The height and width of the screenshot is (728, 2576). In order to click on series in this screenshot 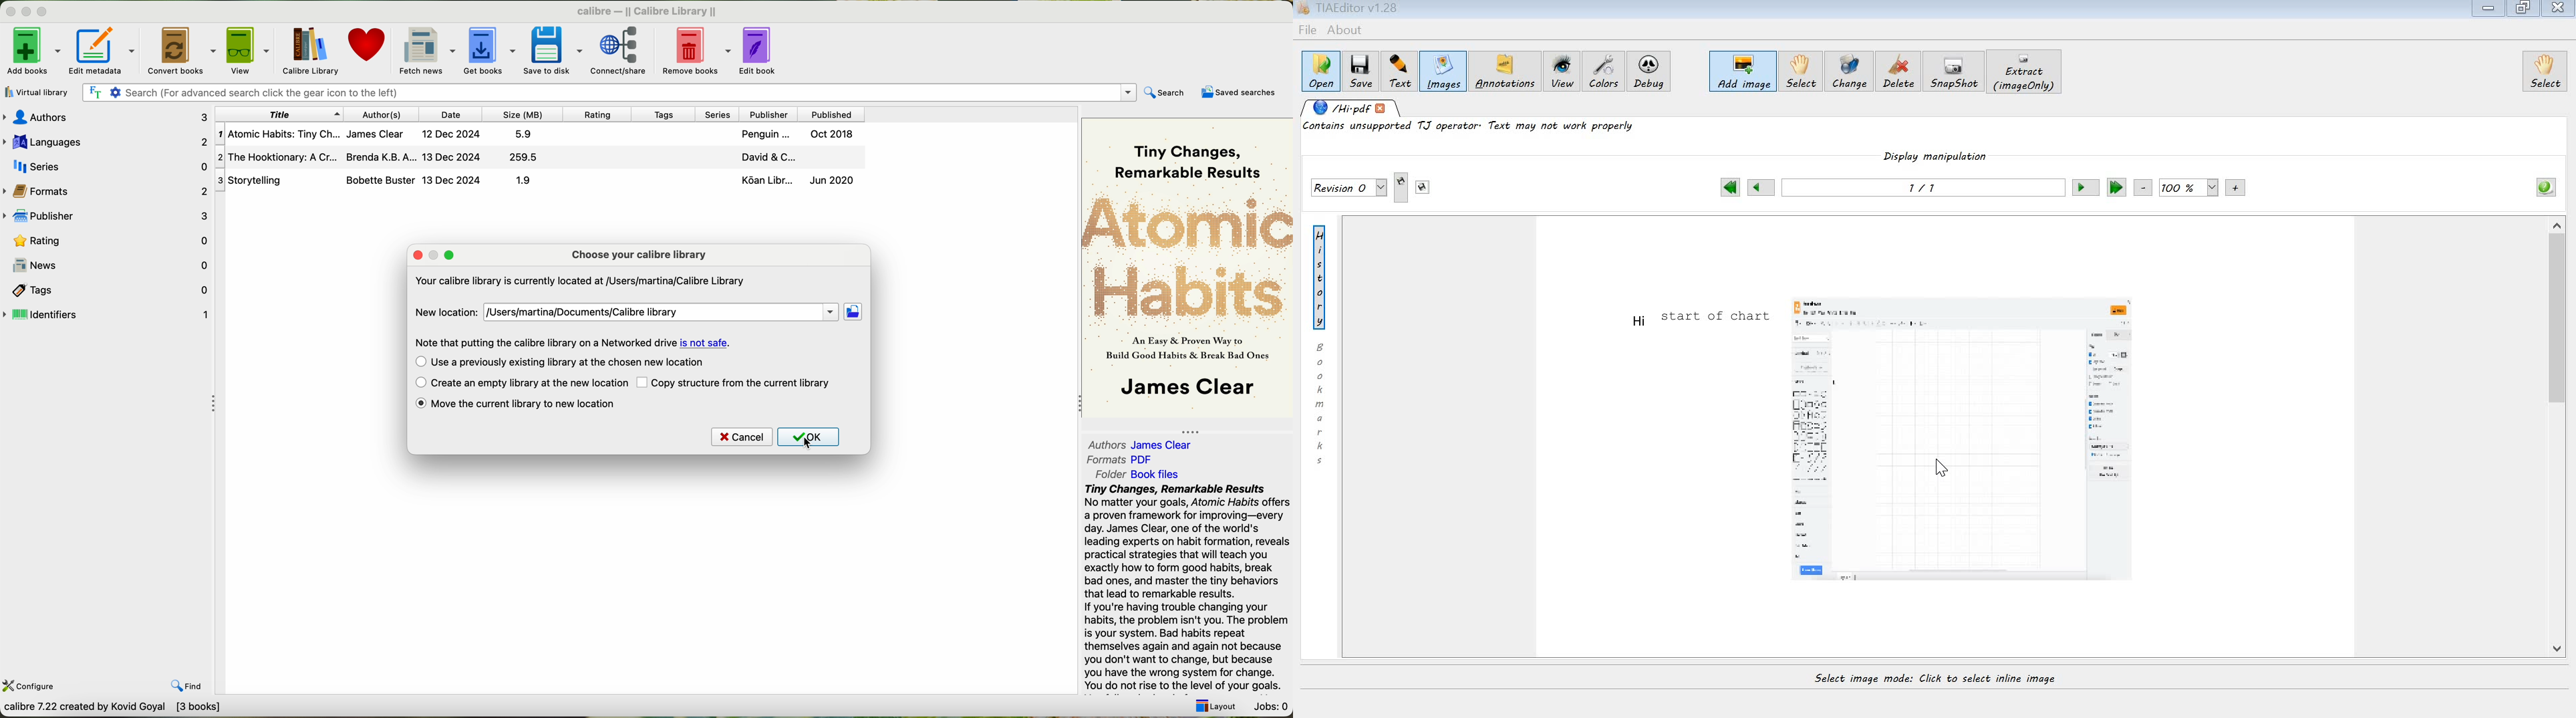, I will do `click(107, 166)`.